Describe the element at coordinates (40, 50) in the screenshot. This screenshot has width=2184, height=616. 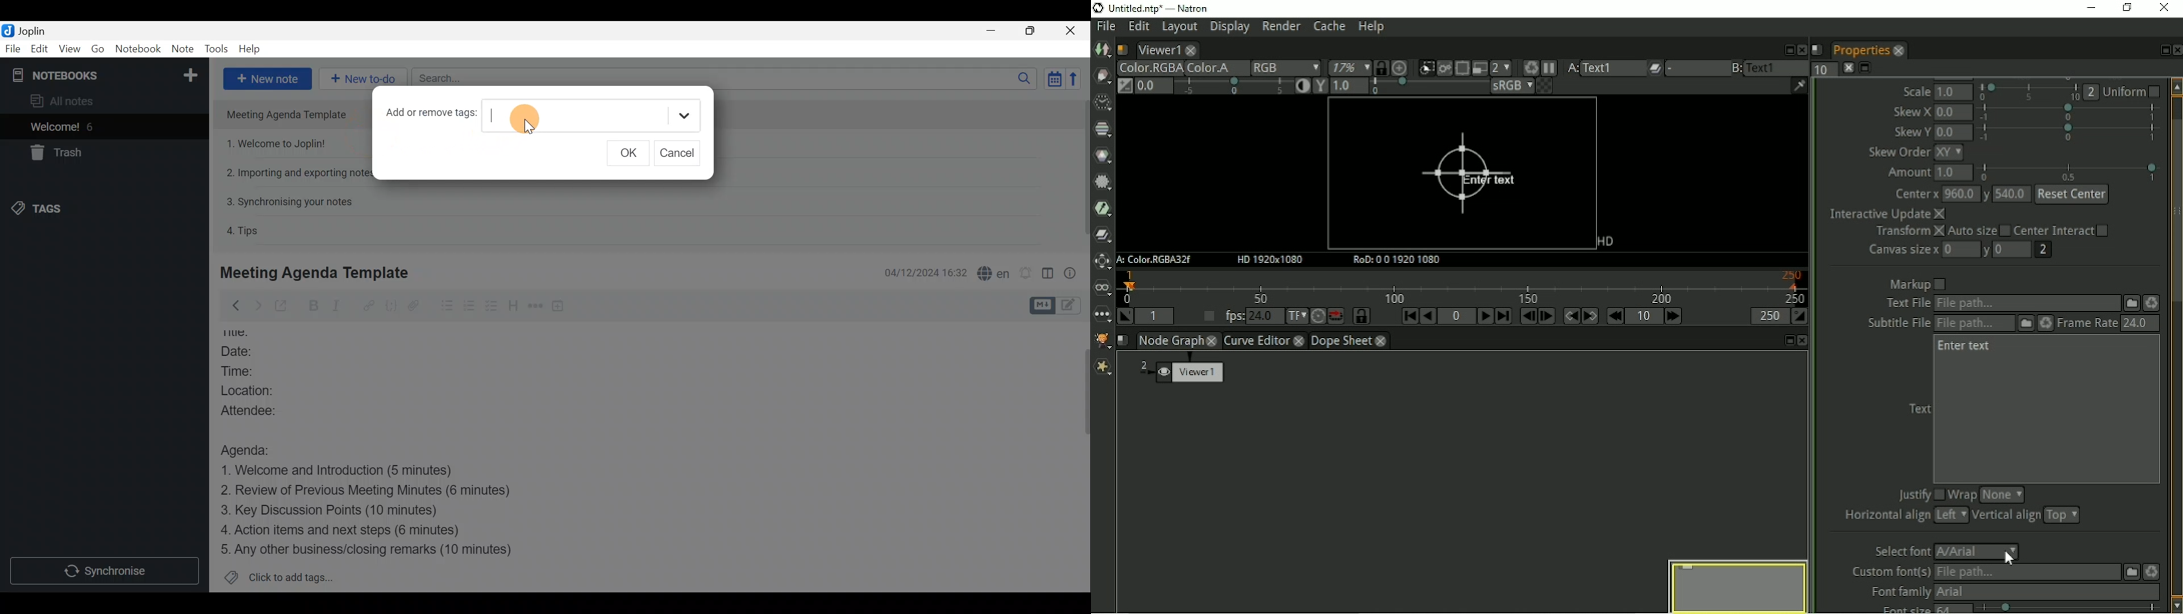
I see `Edit` at that location.